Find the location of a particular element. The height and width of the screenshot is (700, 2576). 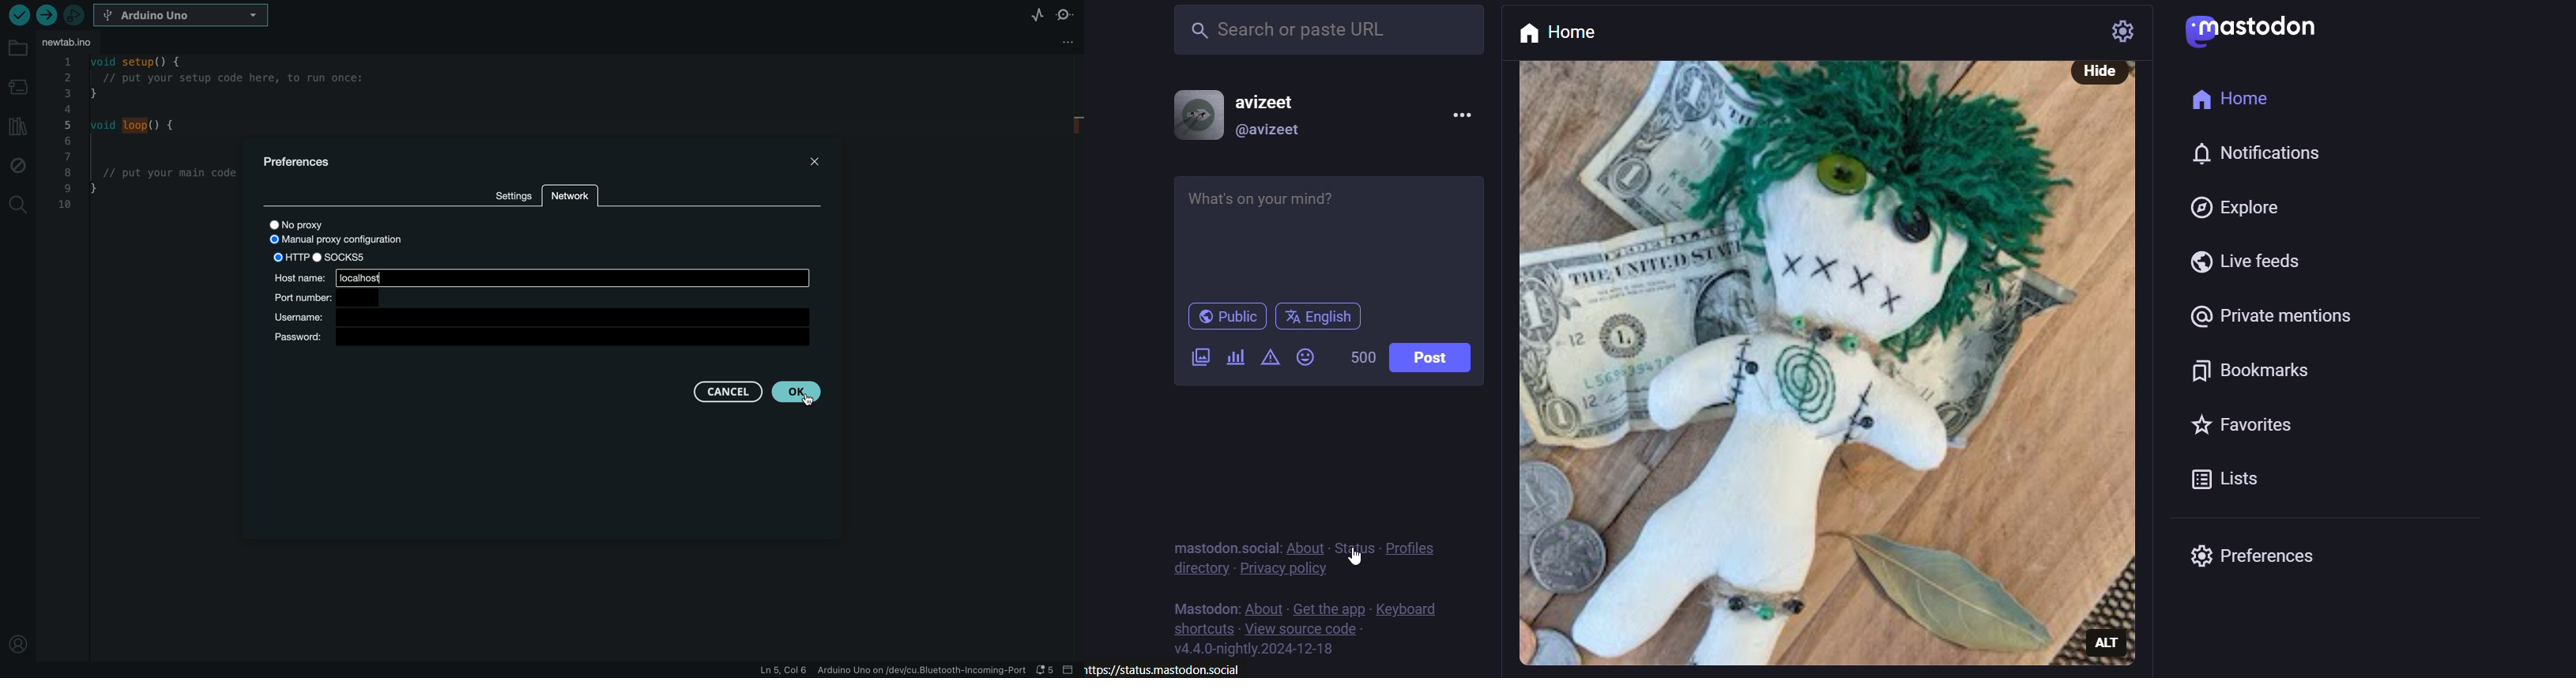

text is located at coordinates (1218, 539).